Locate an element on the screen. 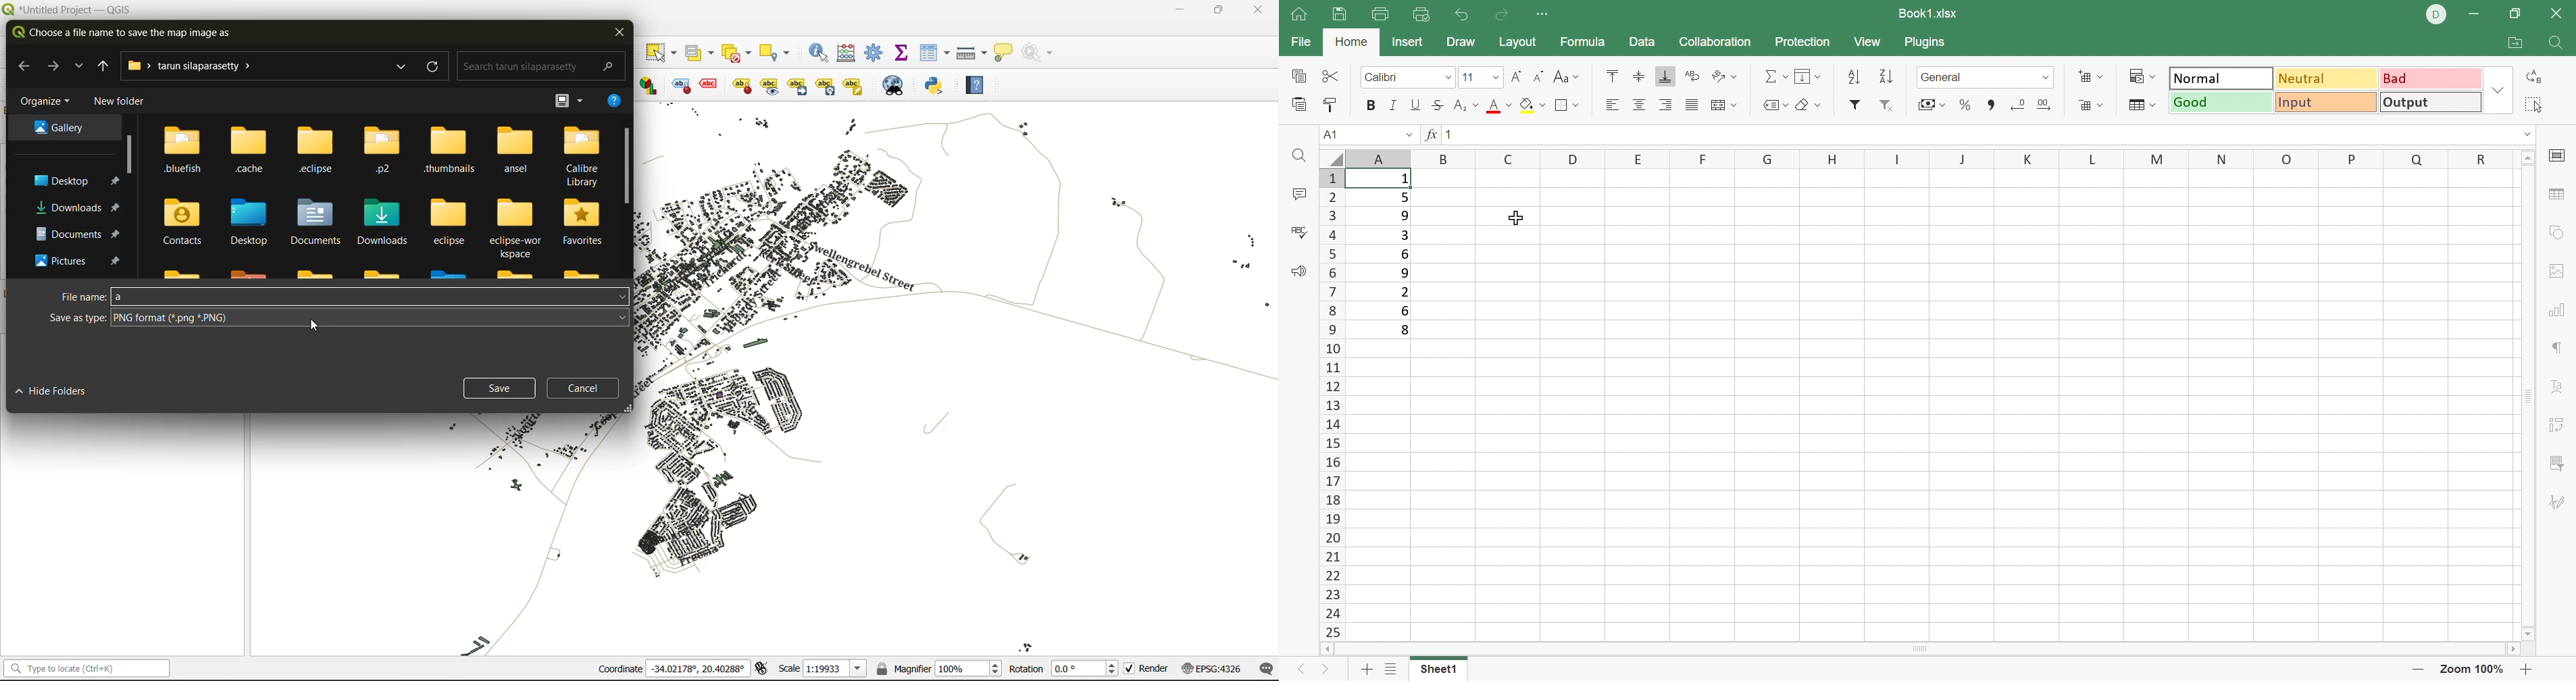  fx is located at coordinates (1432, 133).